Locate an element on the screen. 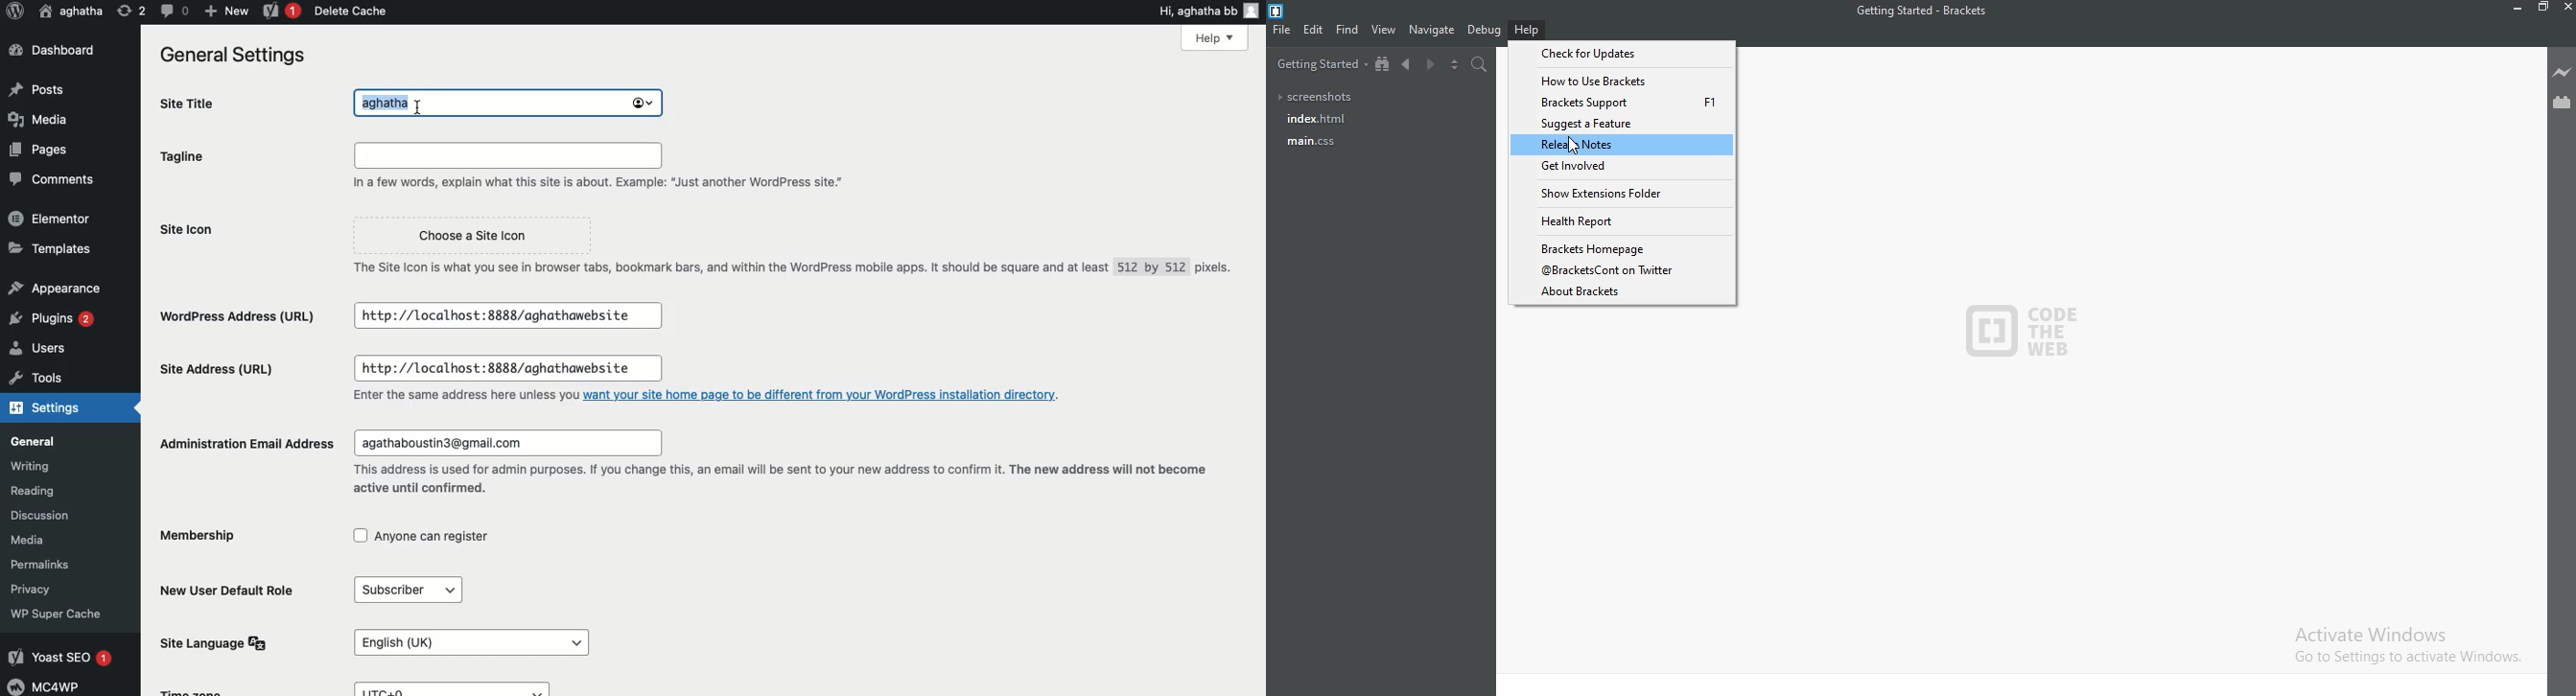 The image size is (2576, 700). Site address url is located at coordinates (221, 372).